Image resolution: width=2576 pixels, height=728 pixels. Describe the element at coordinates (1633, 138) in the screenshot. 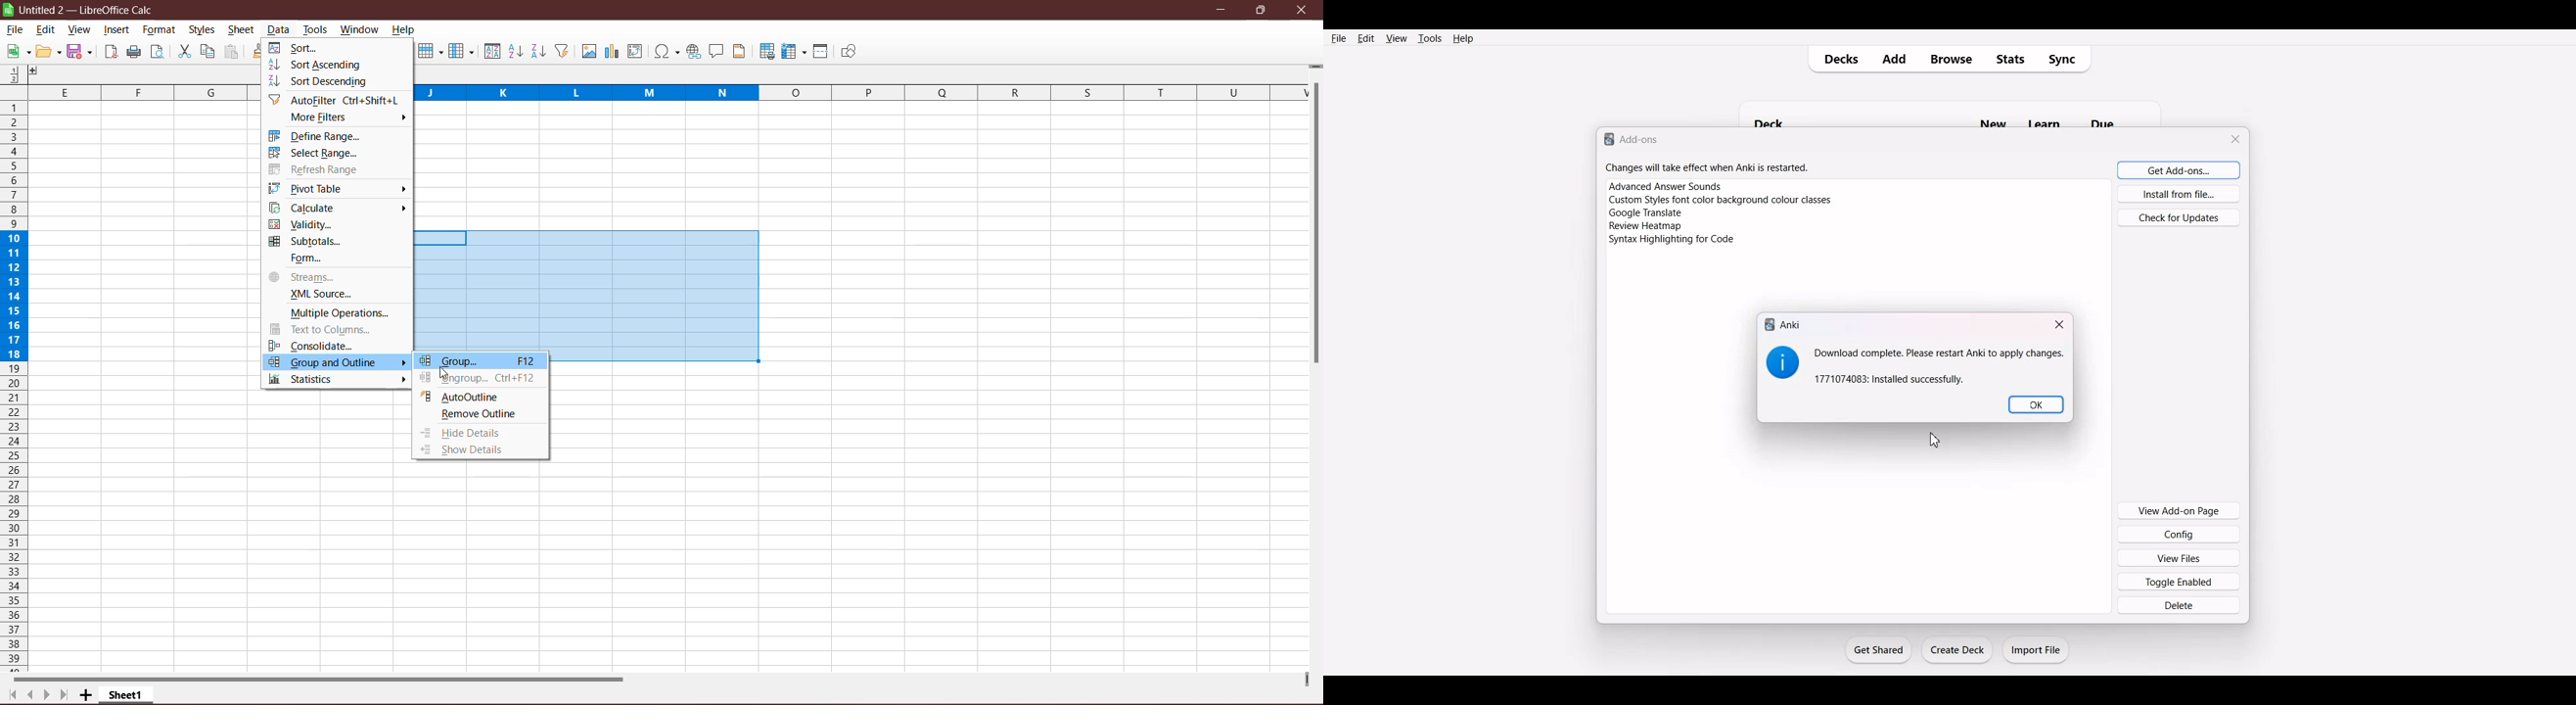

I see `Text 1` at that location.